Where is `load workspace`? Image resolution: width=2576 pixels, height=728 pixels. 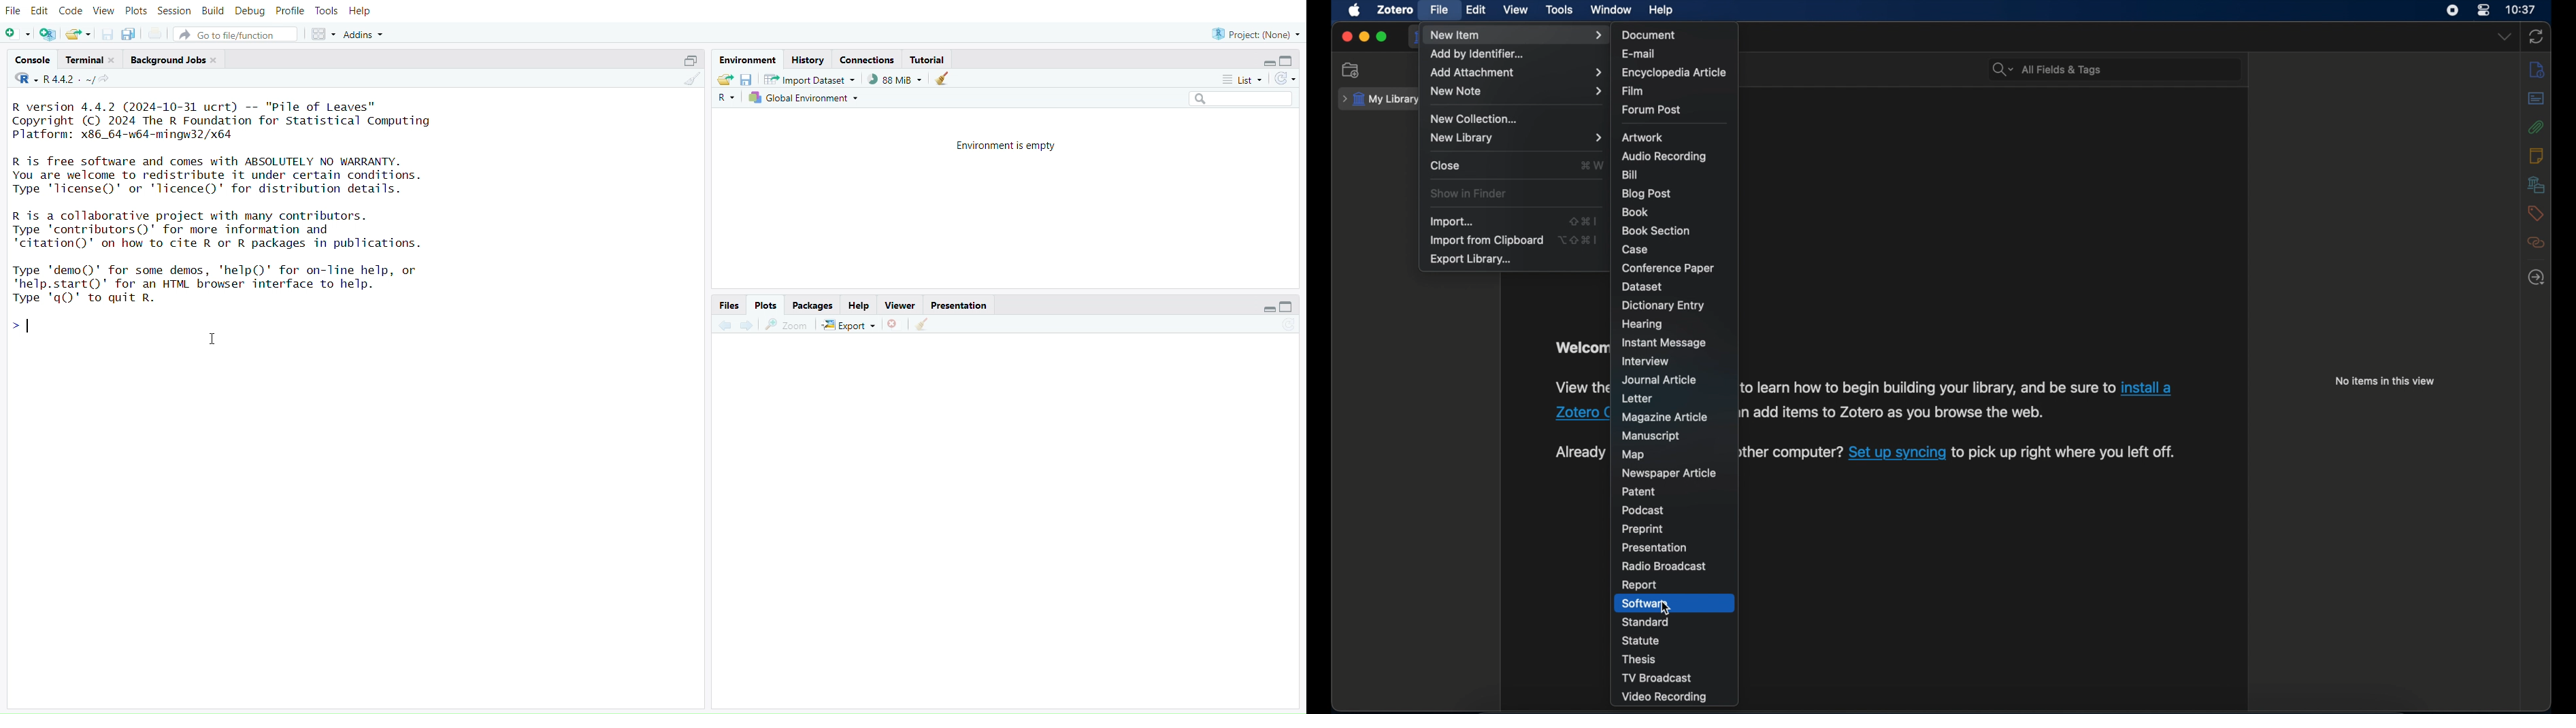 load workspace is located at coordinates (725, 81).